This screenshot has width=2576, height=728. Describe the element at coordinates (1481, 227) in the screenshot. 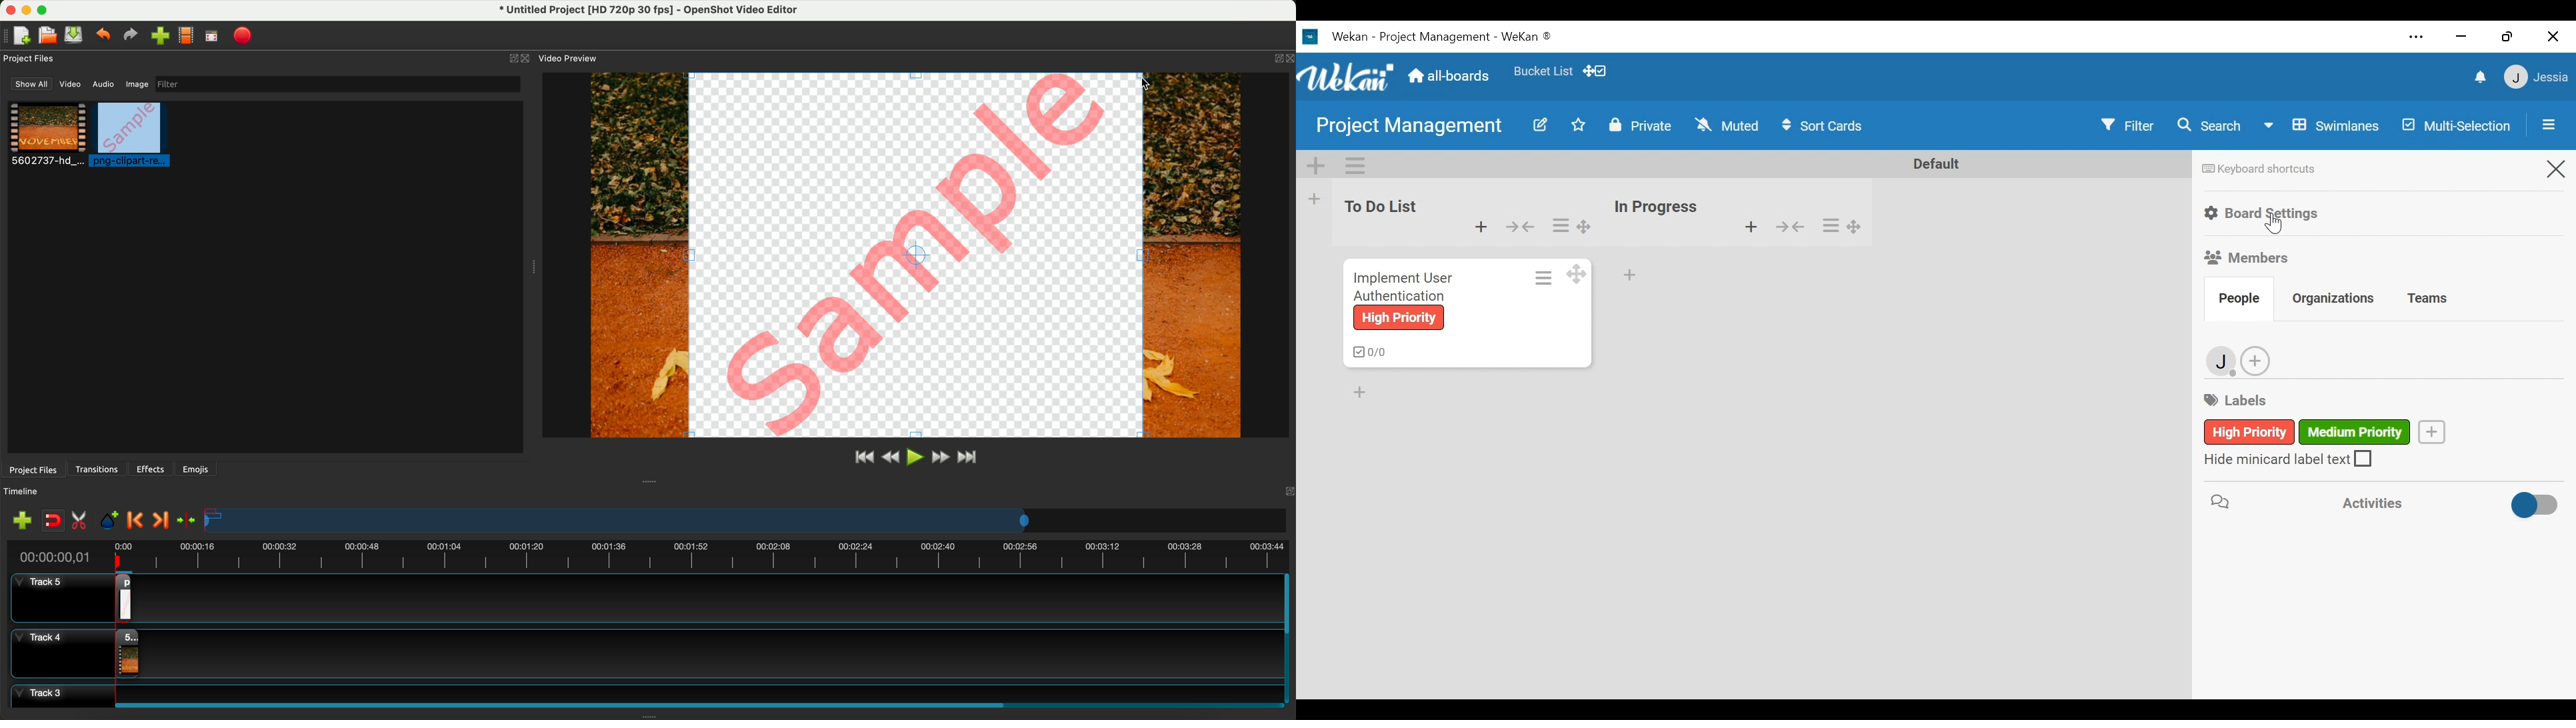

I see `Add Card to top of the list` at that location.